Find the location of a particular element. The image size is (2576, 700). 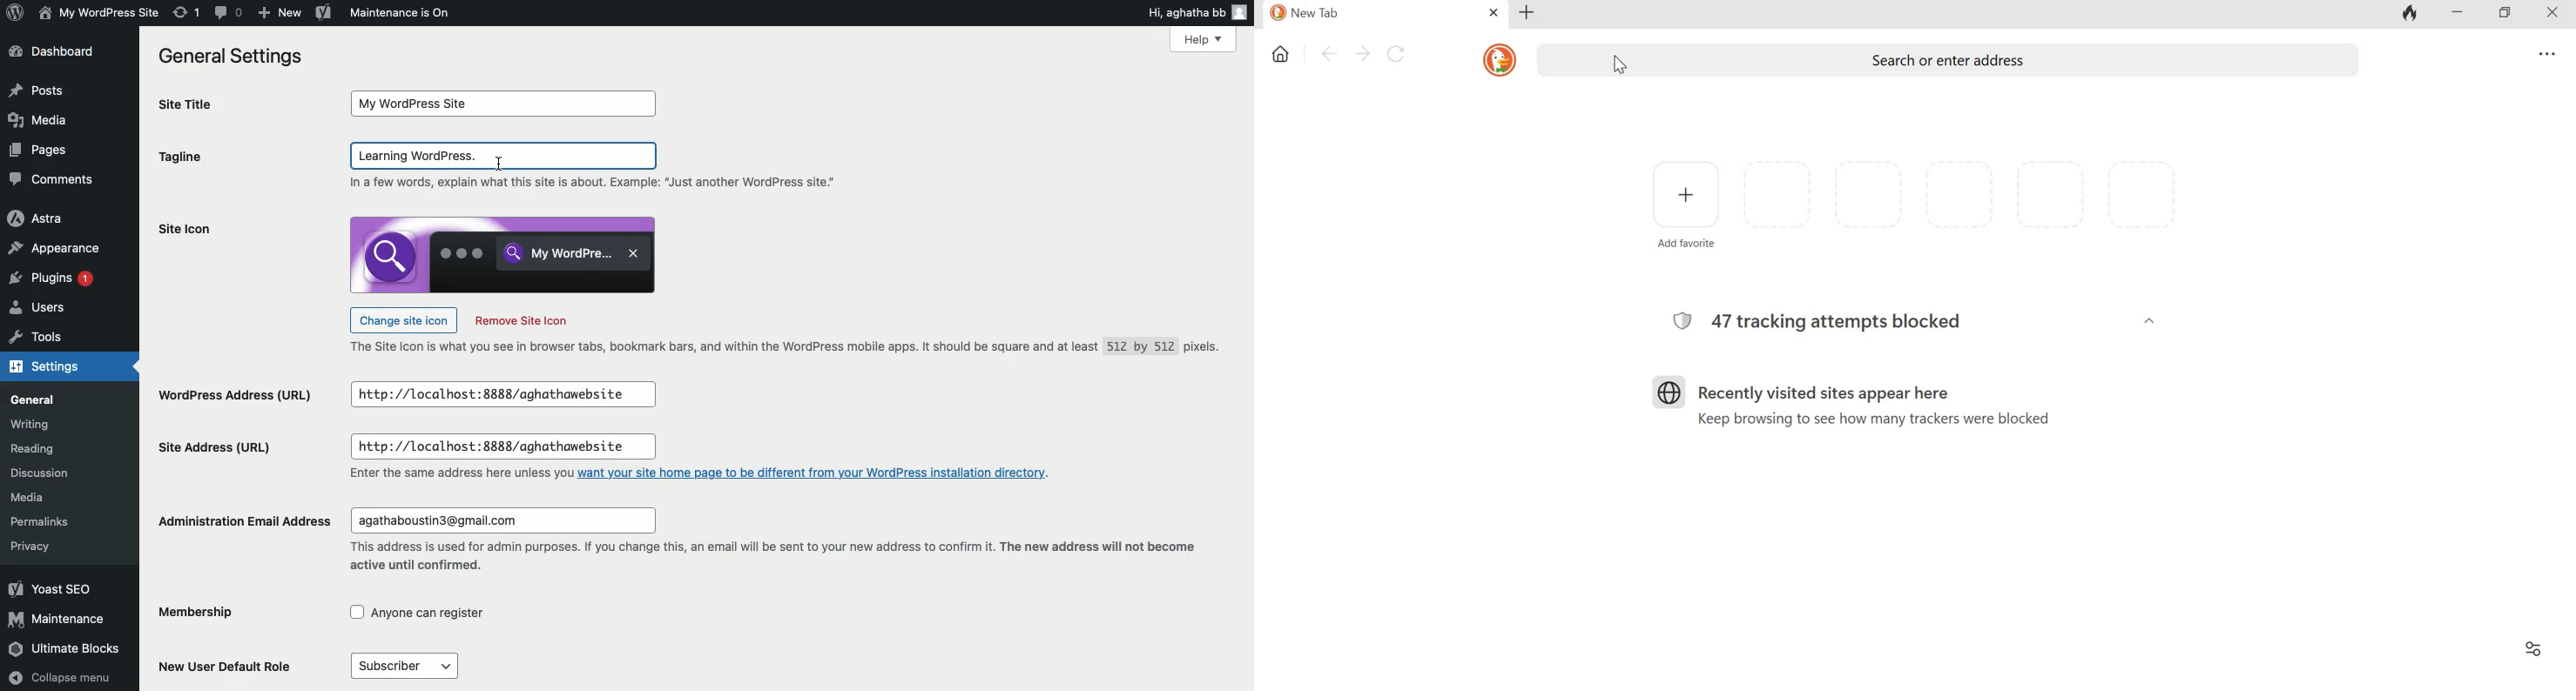

New user default role is located at coordinates (230, 665).